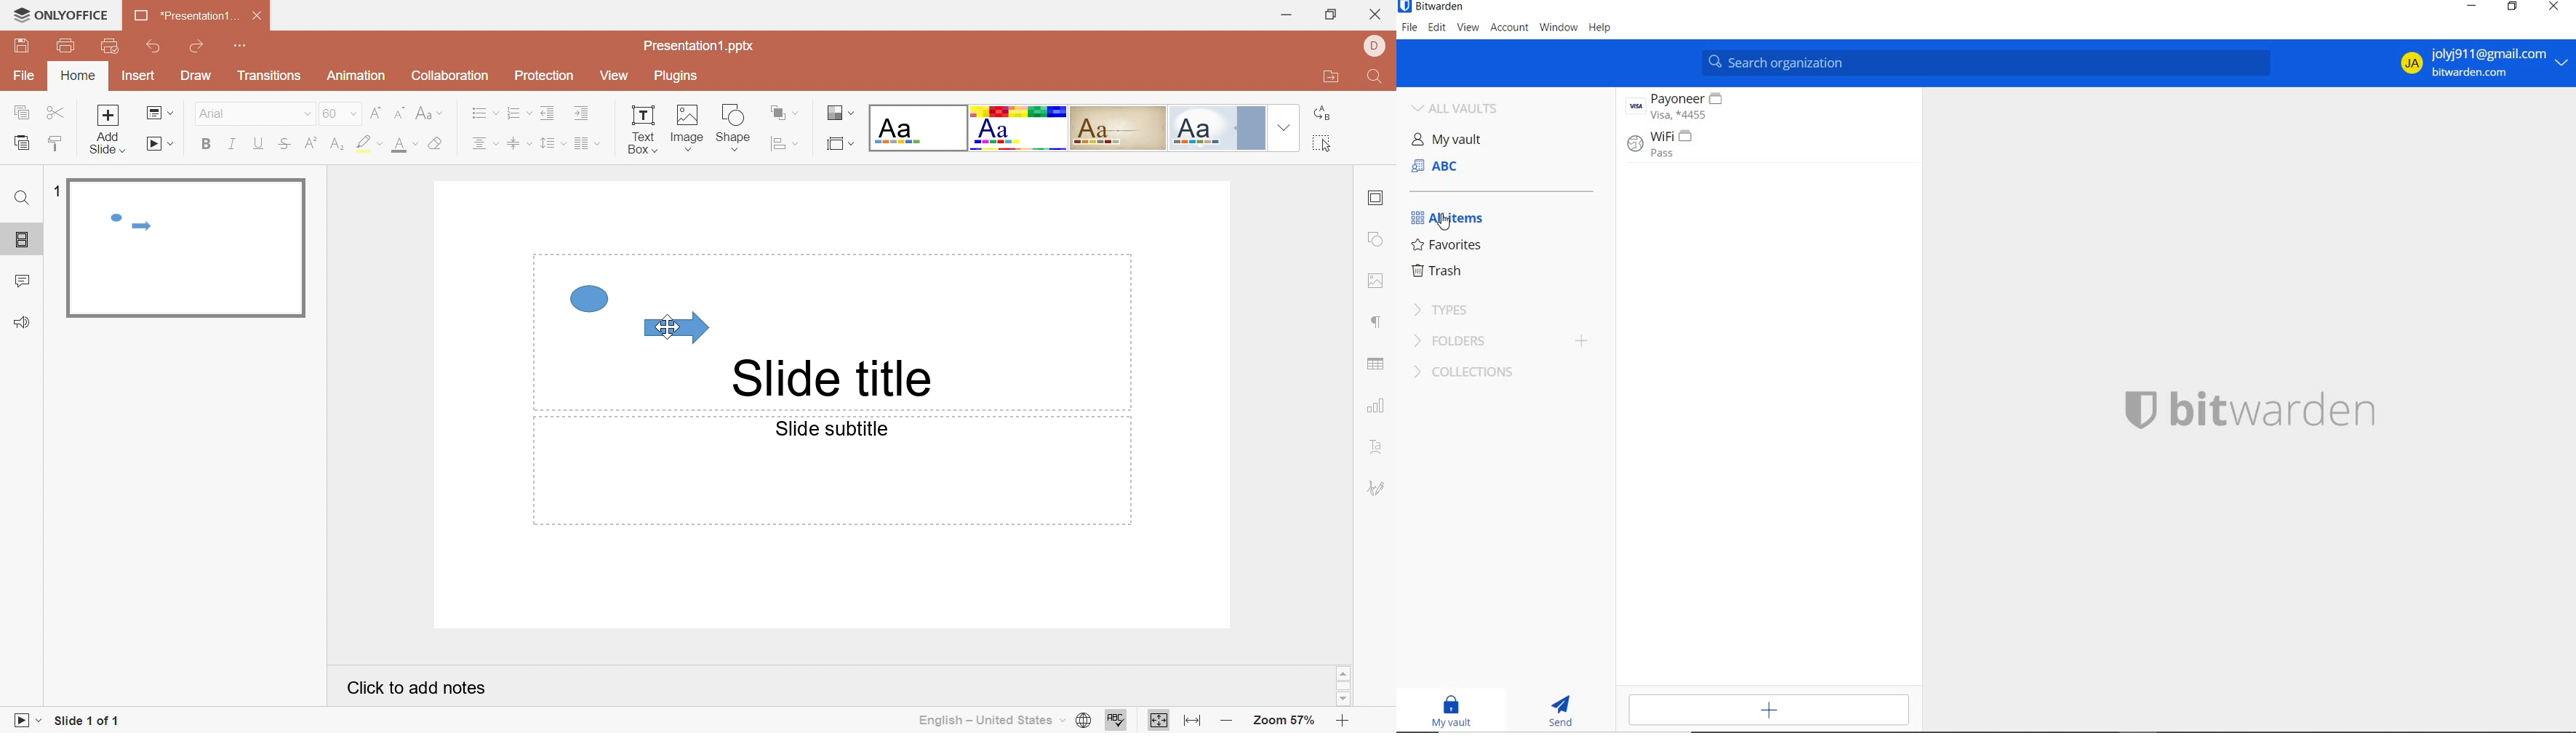  What do you see at coordinates (1586, 343) in the screenshot?
I see `add folder` at bounding box center [1586, 343].